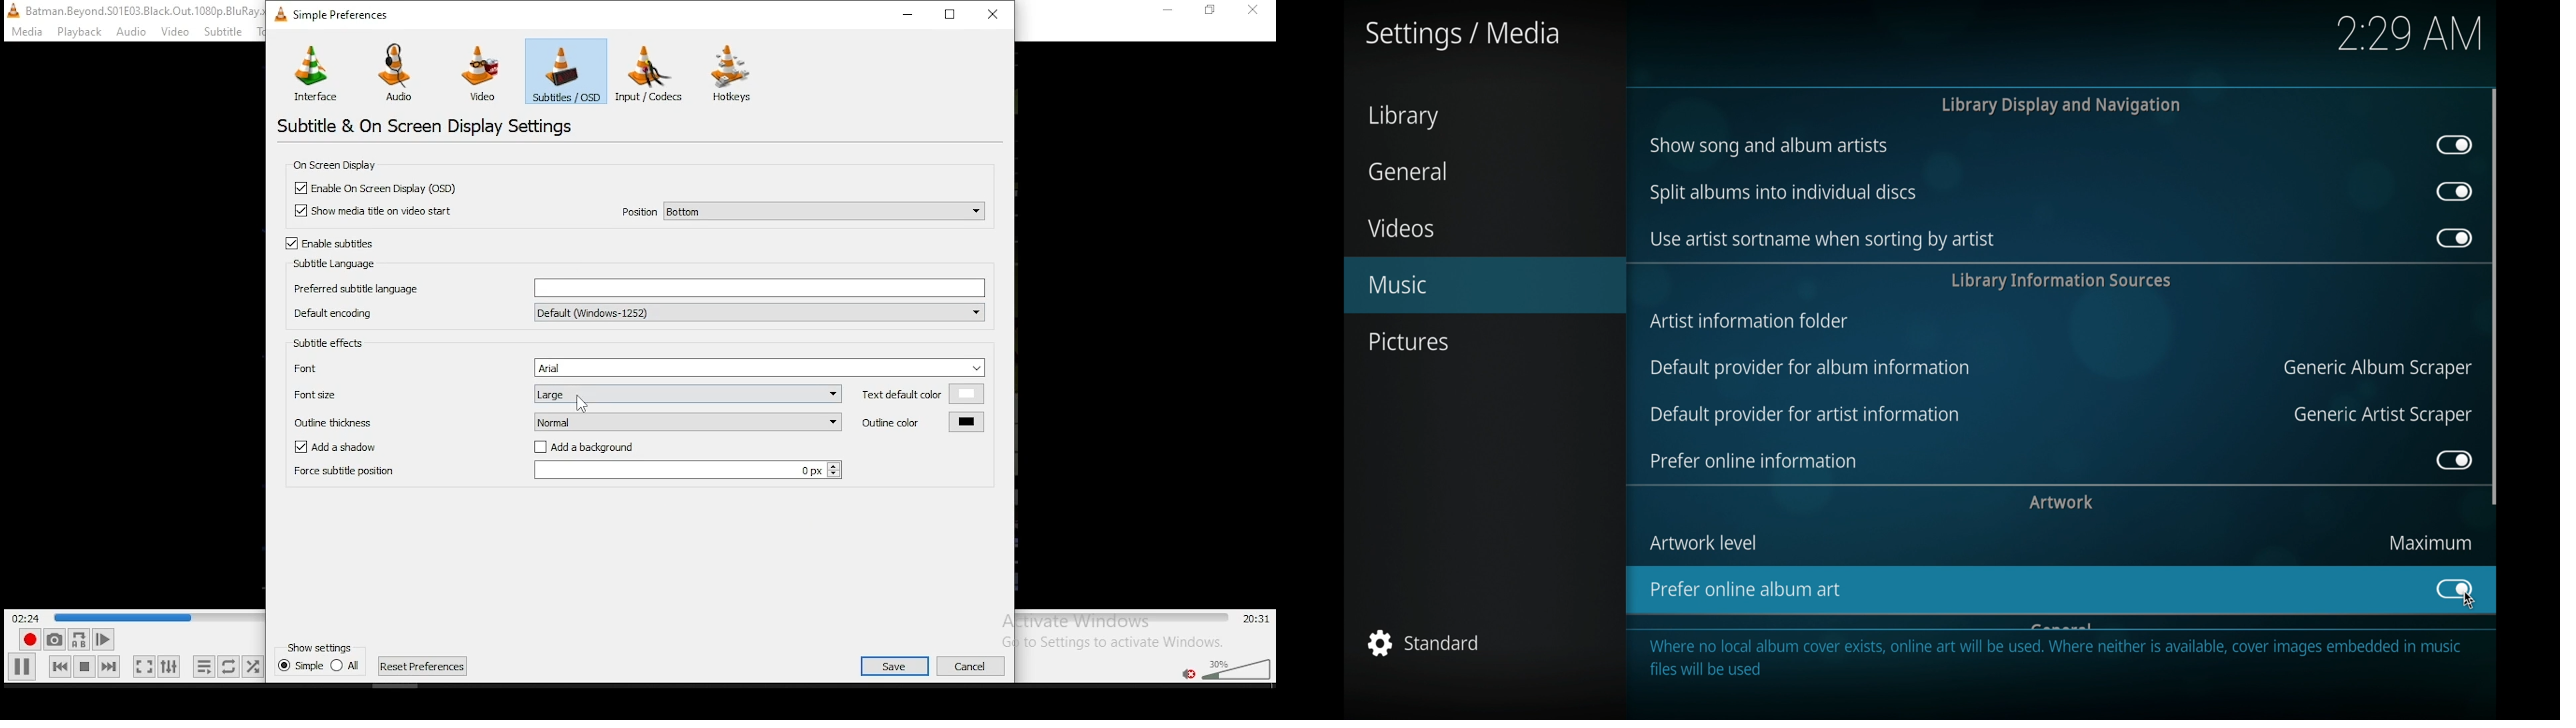 The image size is (2576, 728). I want to click on all, so click(345, 664).